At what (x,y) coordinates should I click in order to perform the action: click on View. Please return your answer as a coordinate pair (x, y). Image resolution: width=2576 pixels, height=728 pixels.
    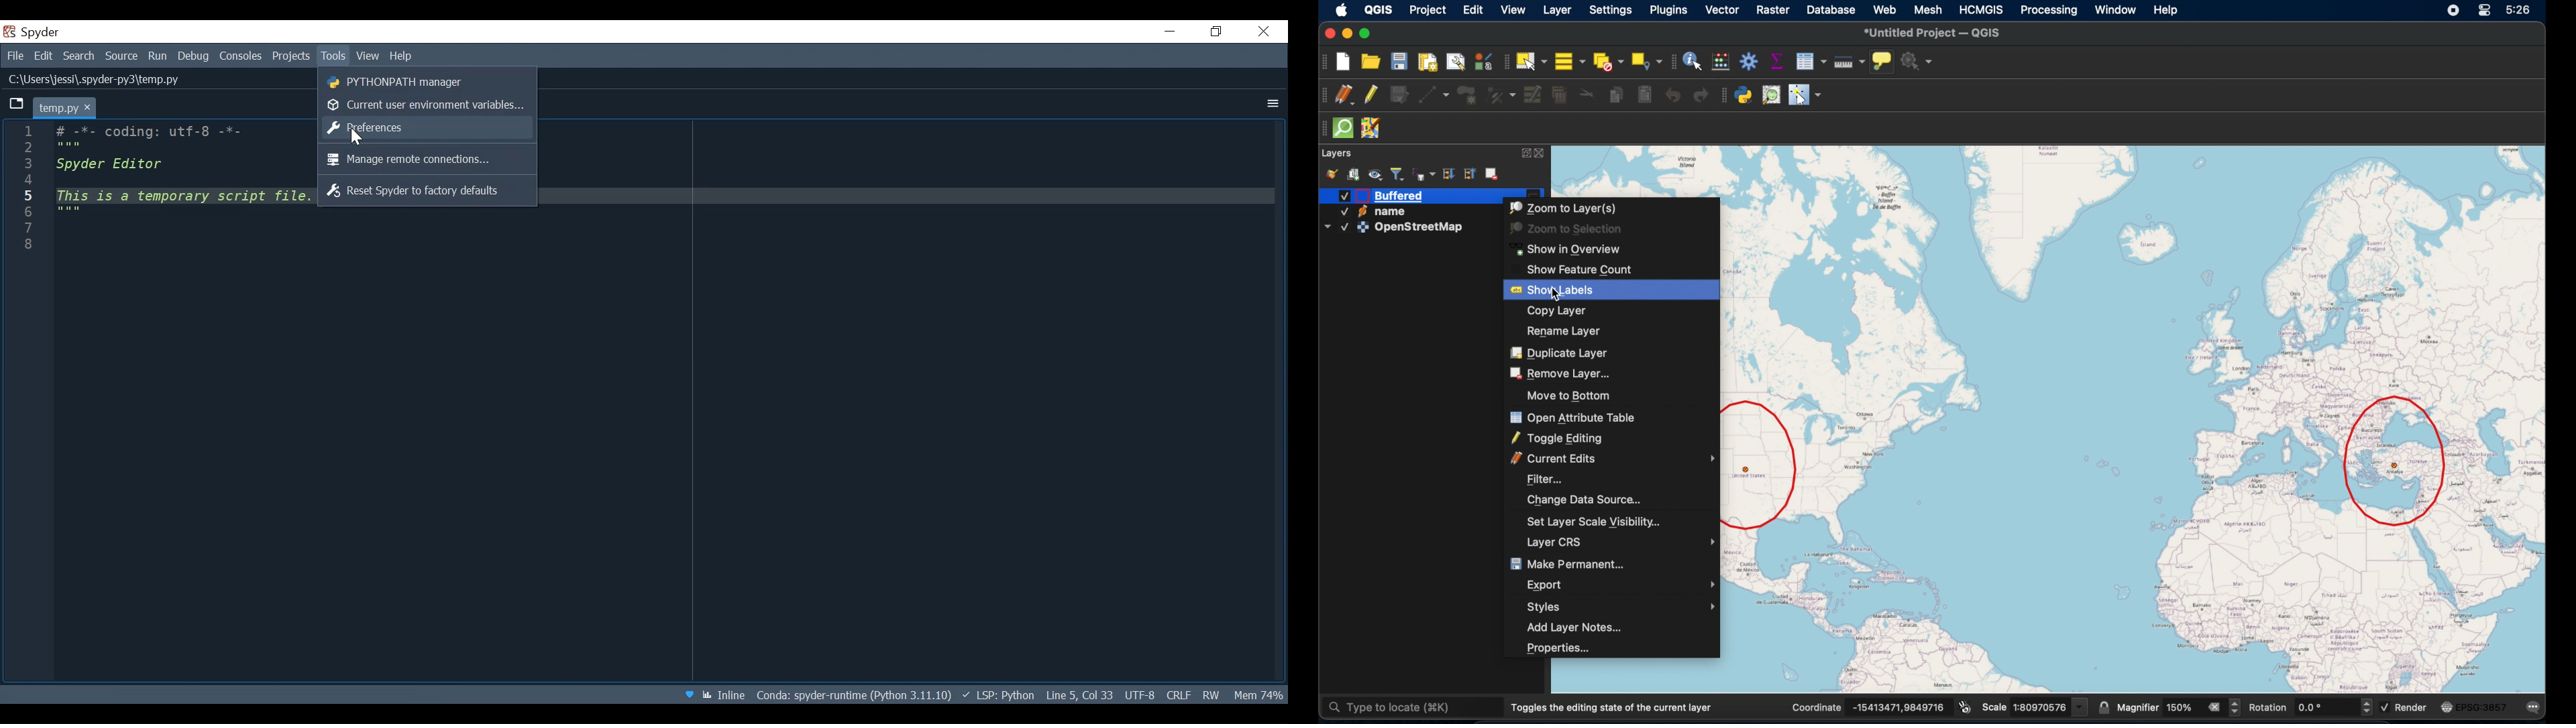
    Looking at the image, I should click on (368, 57).